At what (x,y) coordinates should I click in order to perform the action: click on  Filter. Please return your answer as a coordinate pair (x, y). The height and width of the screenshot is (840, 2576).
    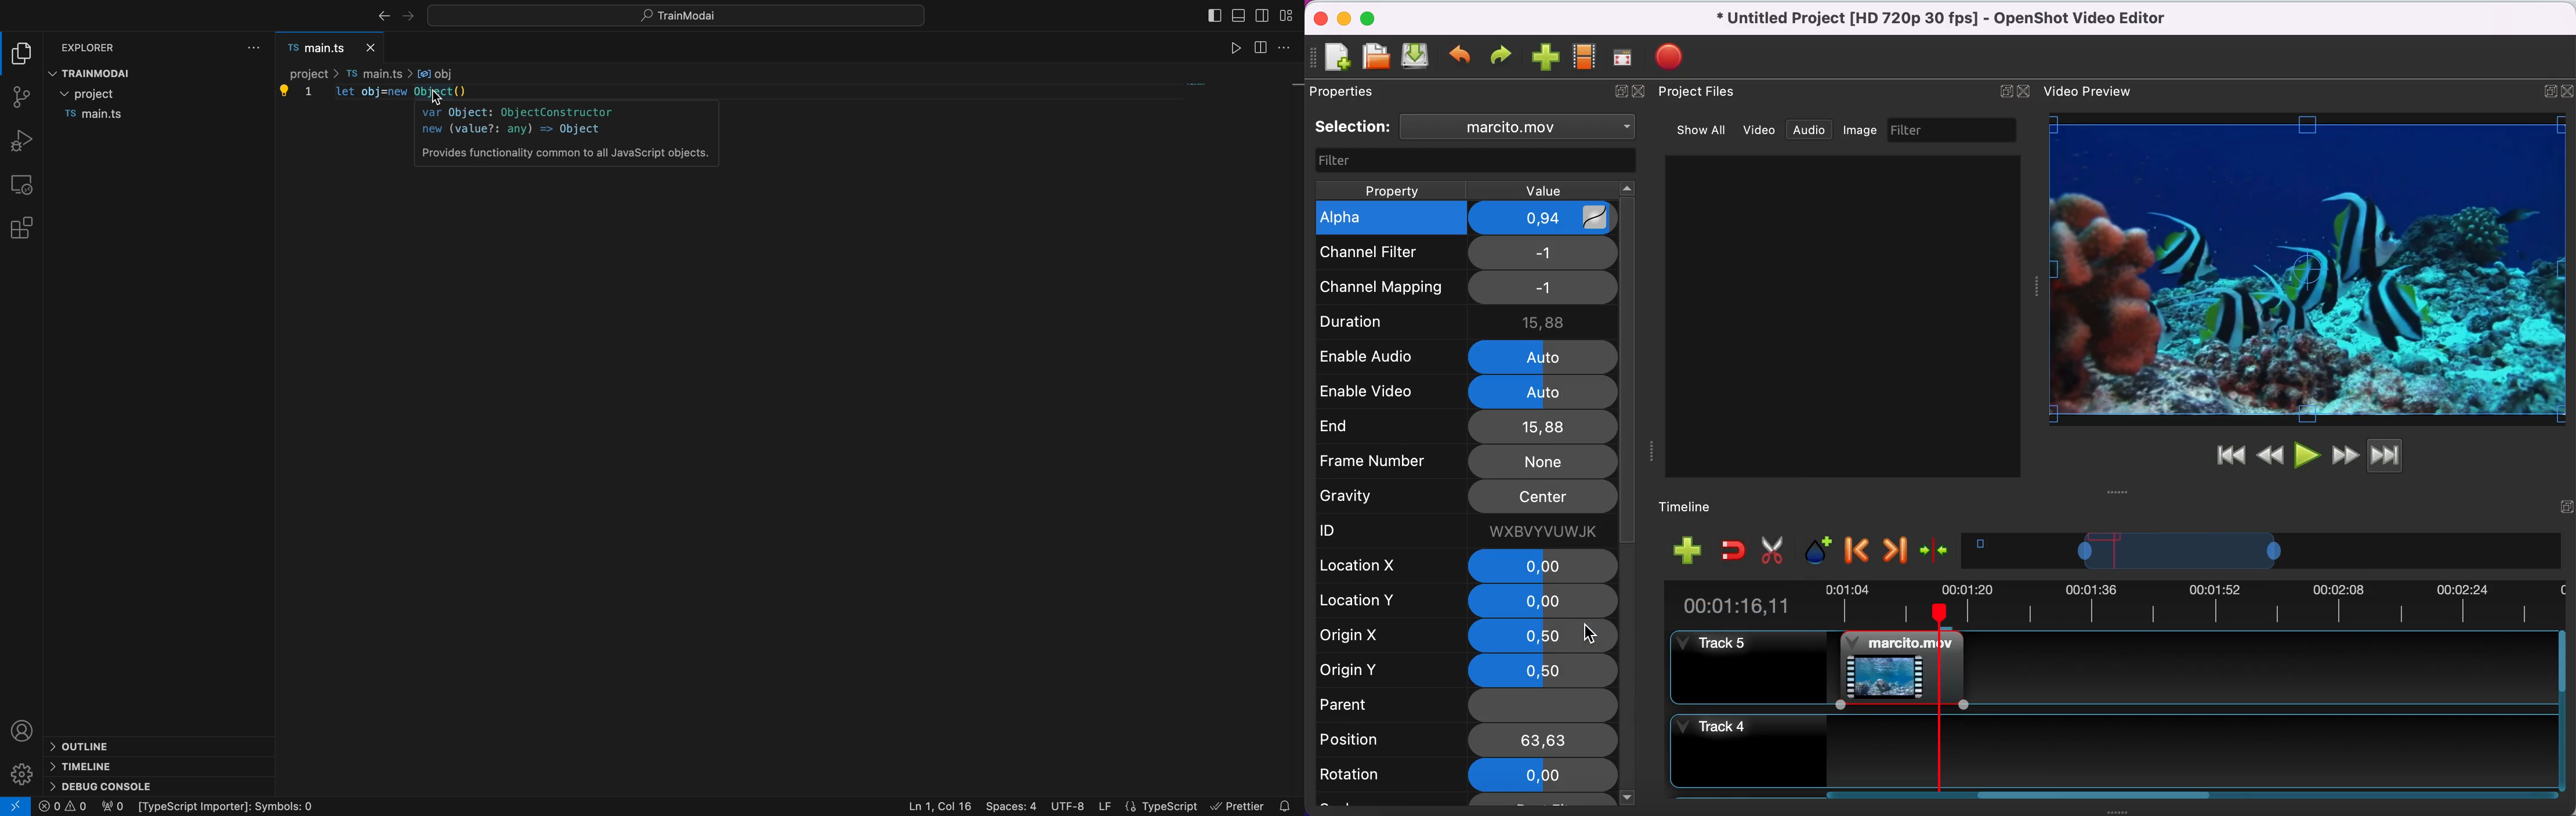
    Looking at the image, I should click on (1915, 129).